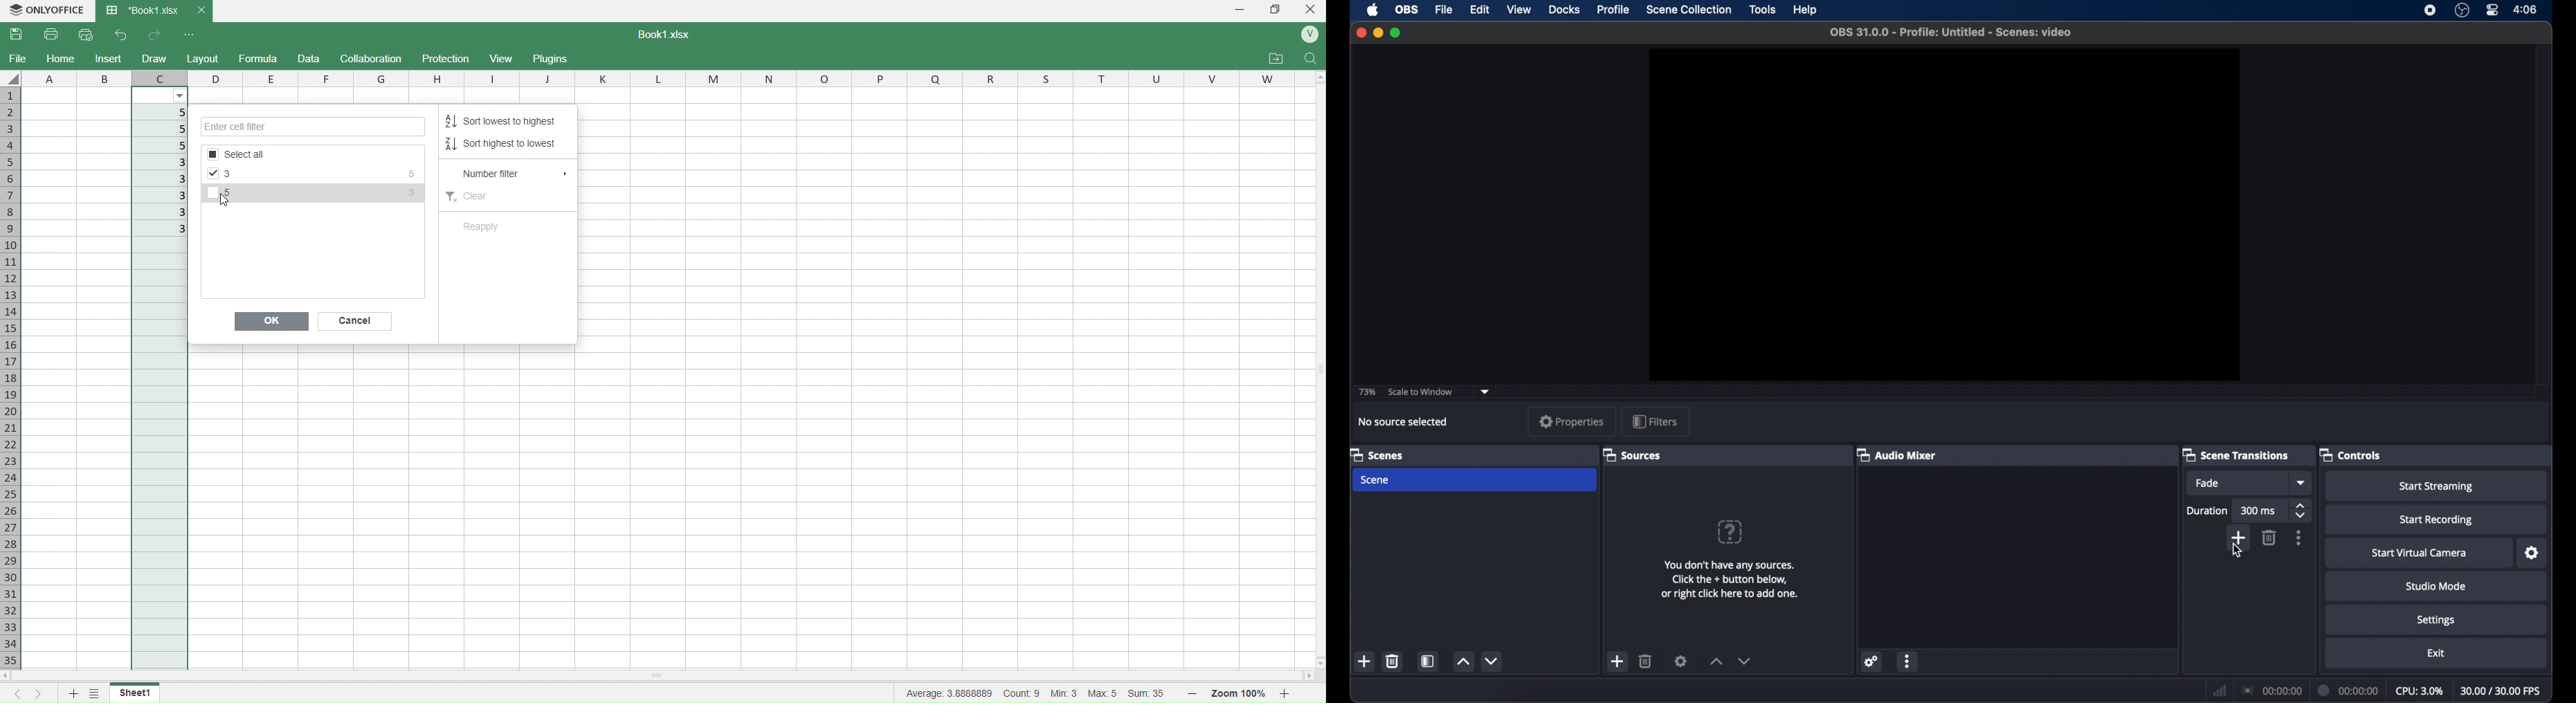 This screenshot has width=2576, height=728. What do you see at coordinates (1428, 661) in the screenshot?
I see `scene filters` at bounding box center [1428, 661].